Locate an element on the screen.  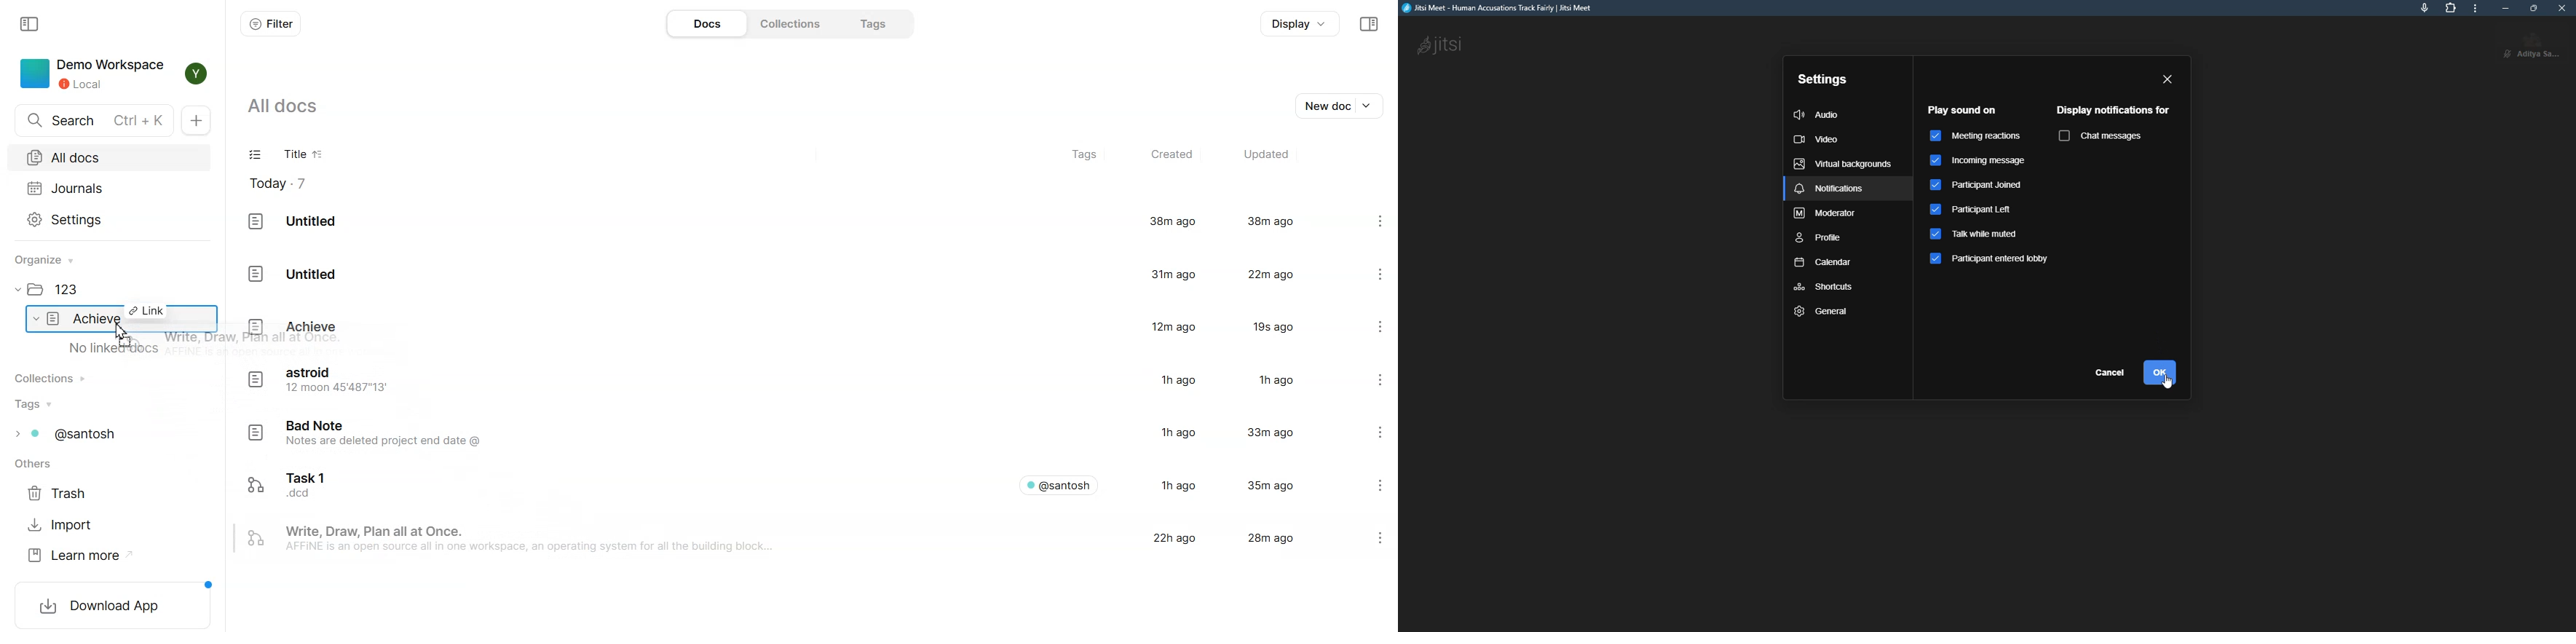
talk while muted is located at coordinates (1975, 233).